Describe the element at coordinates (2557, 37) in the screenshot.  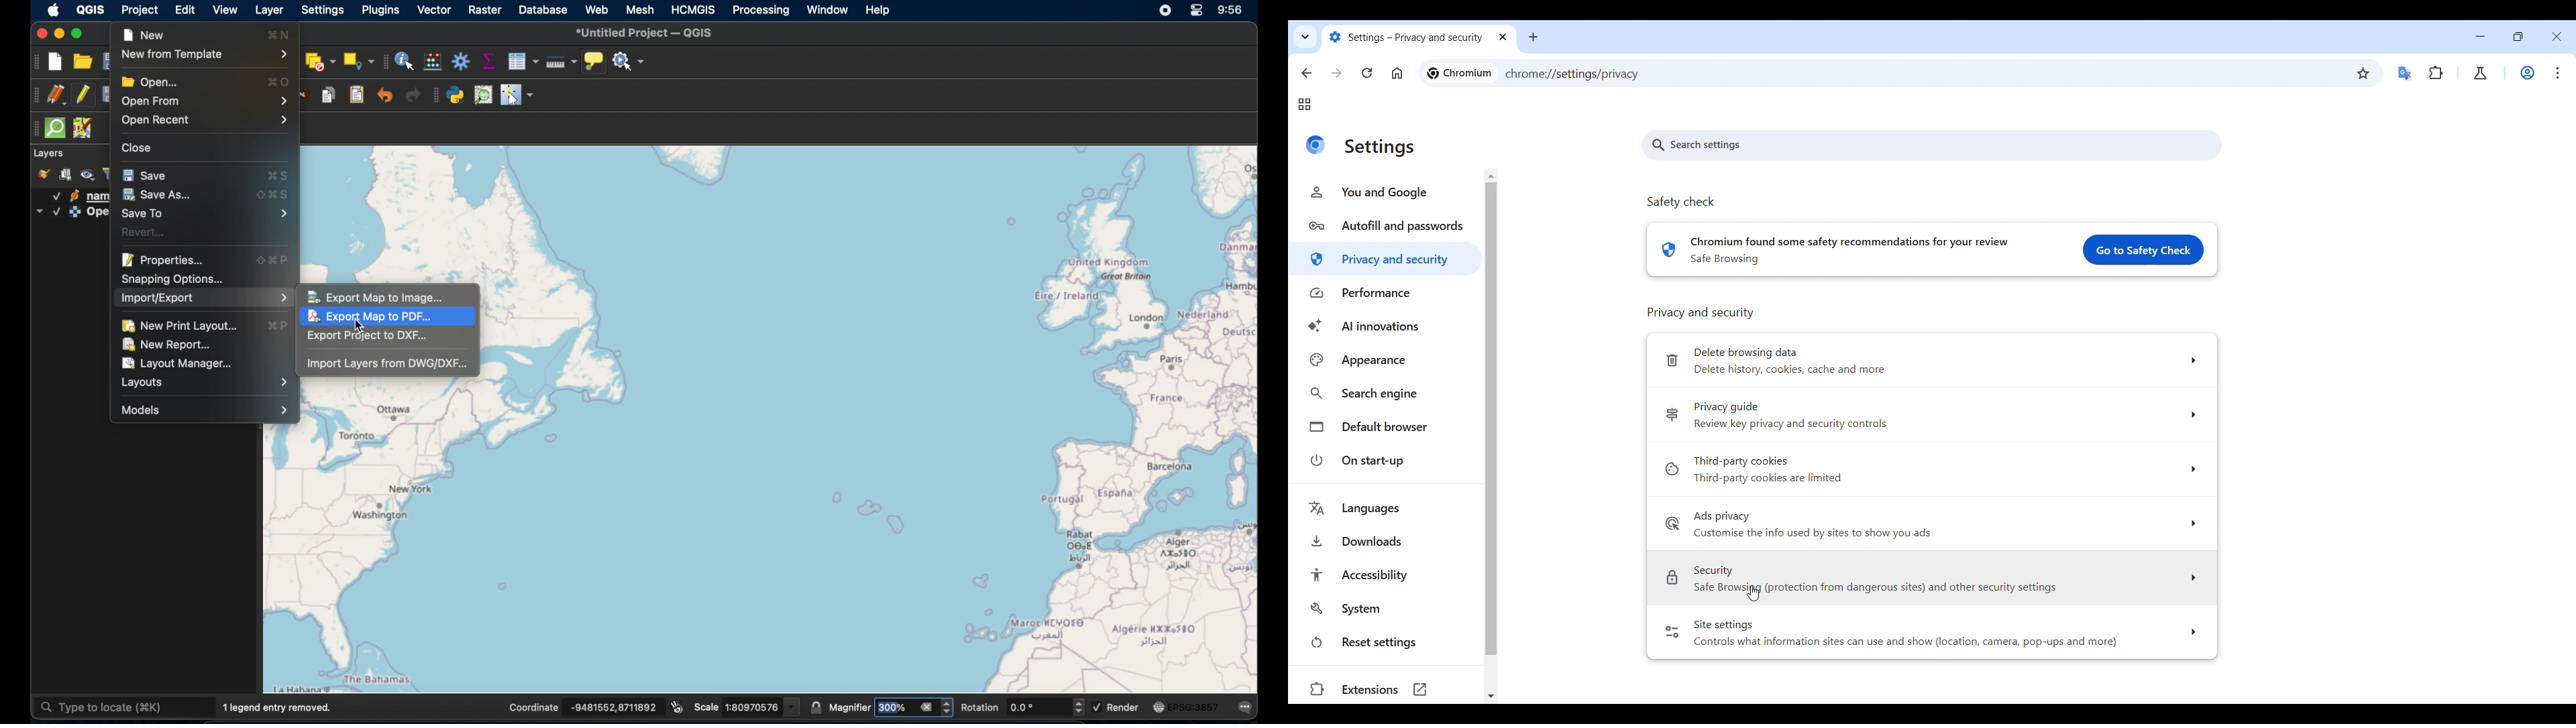
I see `Close interface` at that location.